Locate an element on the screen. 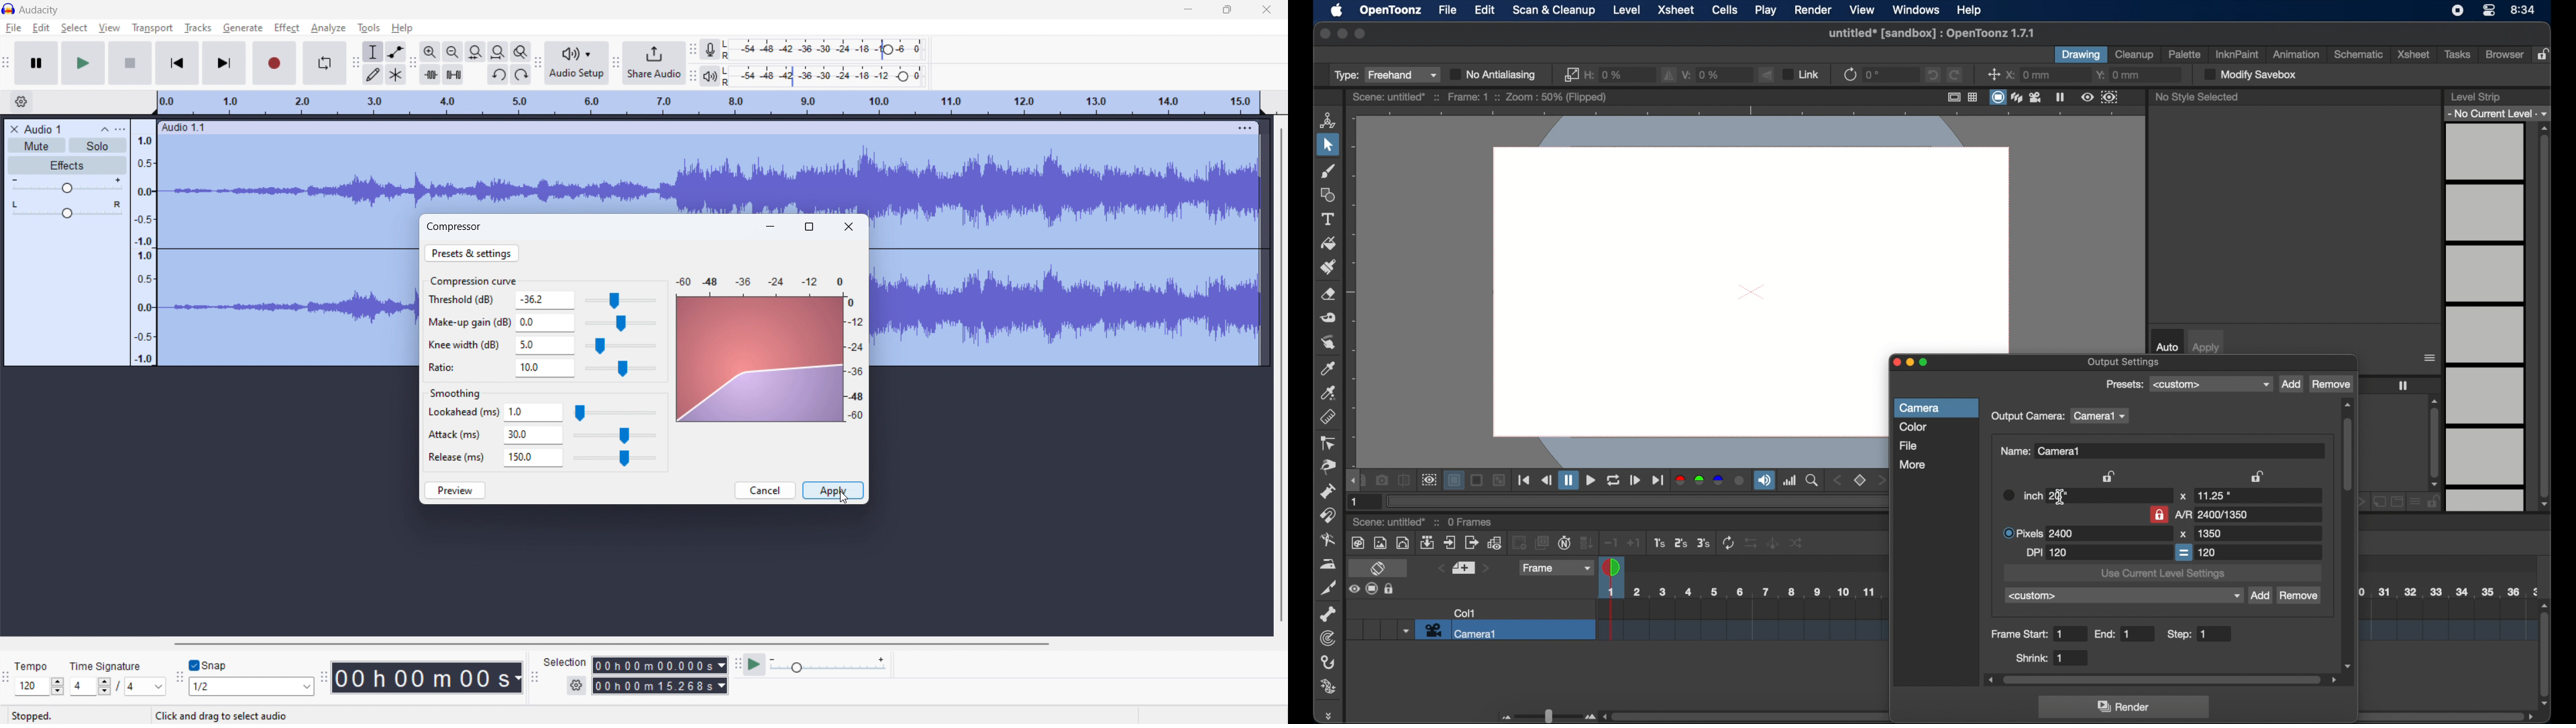 Image resolution: width=2576 pixels, height=728 pixels. generate is located at coordinates (243, 28).